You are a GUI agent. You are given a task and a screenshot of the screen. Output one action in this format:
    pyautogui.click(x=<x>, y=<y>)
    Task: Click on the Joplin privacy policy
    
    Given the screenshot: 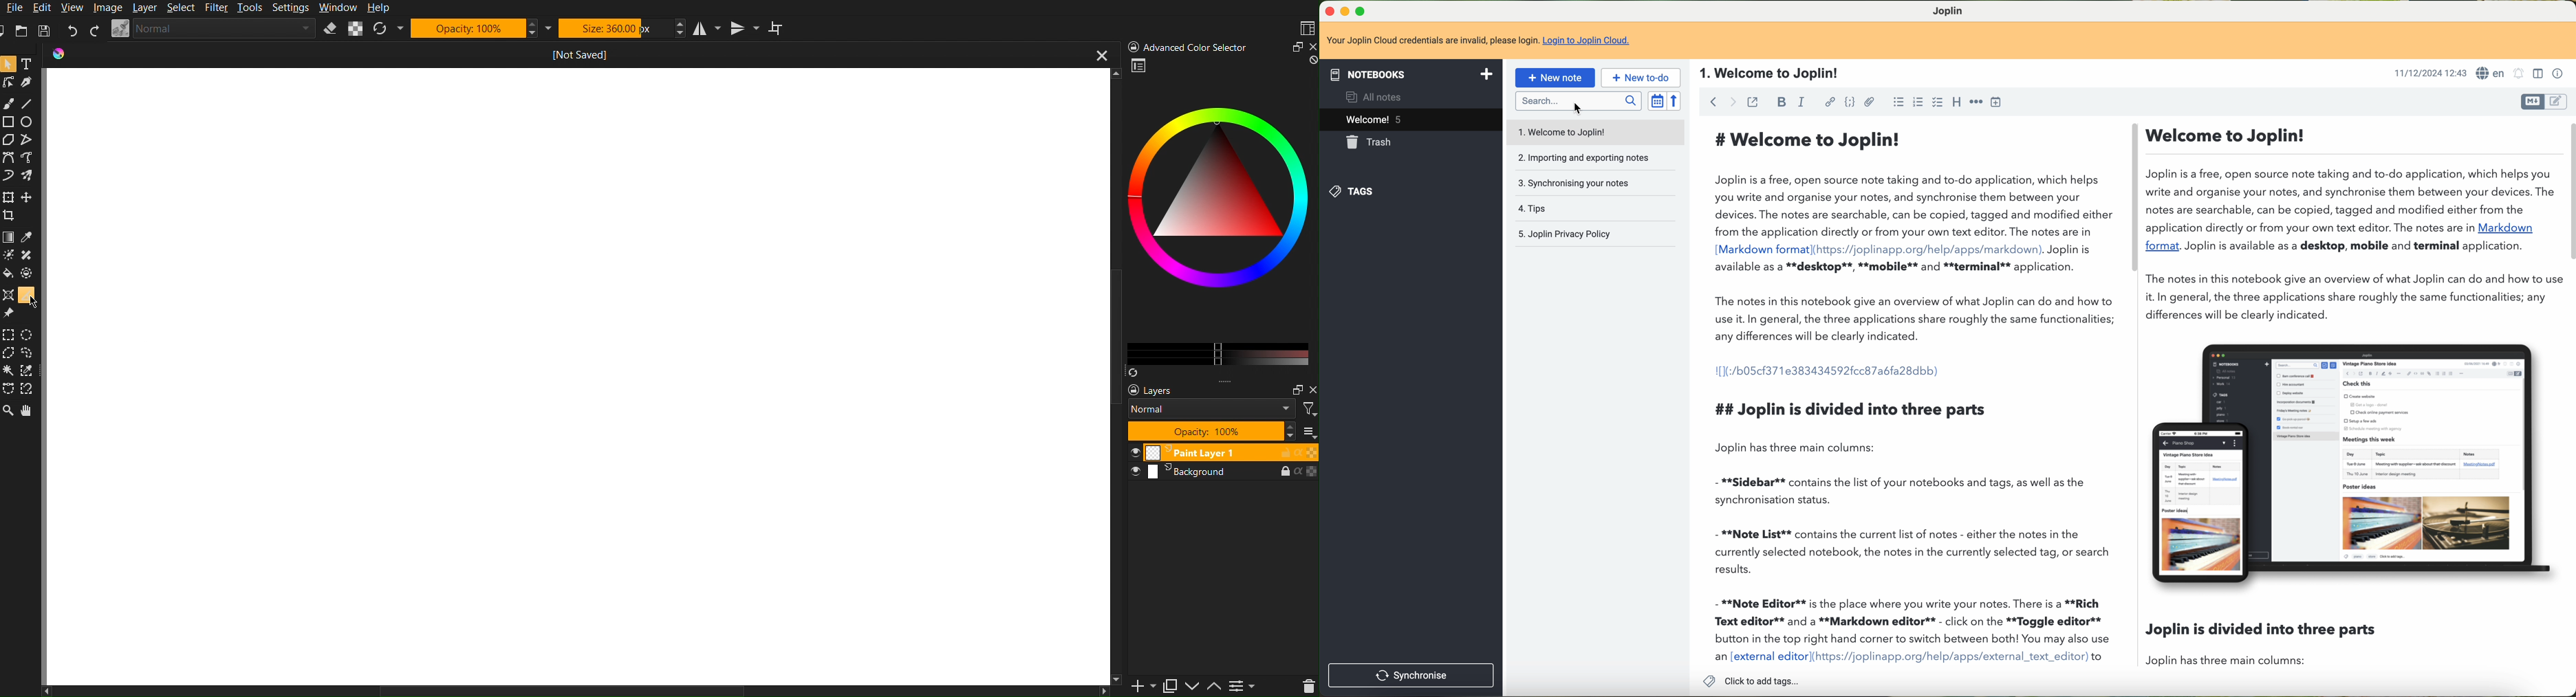 What is the action you would take?
    pyautogui.click(x=1595, y=233)
    